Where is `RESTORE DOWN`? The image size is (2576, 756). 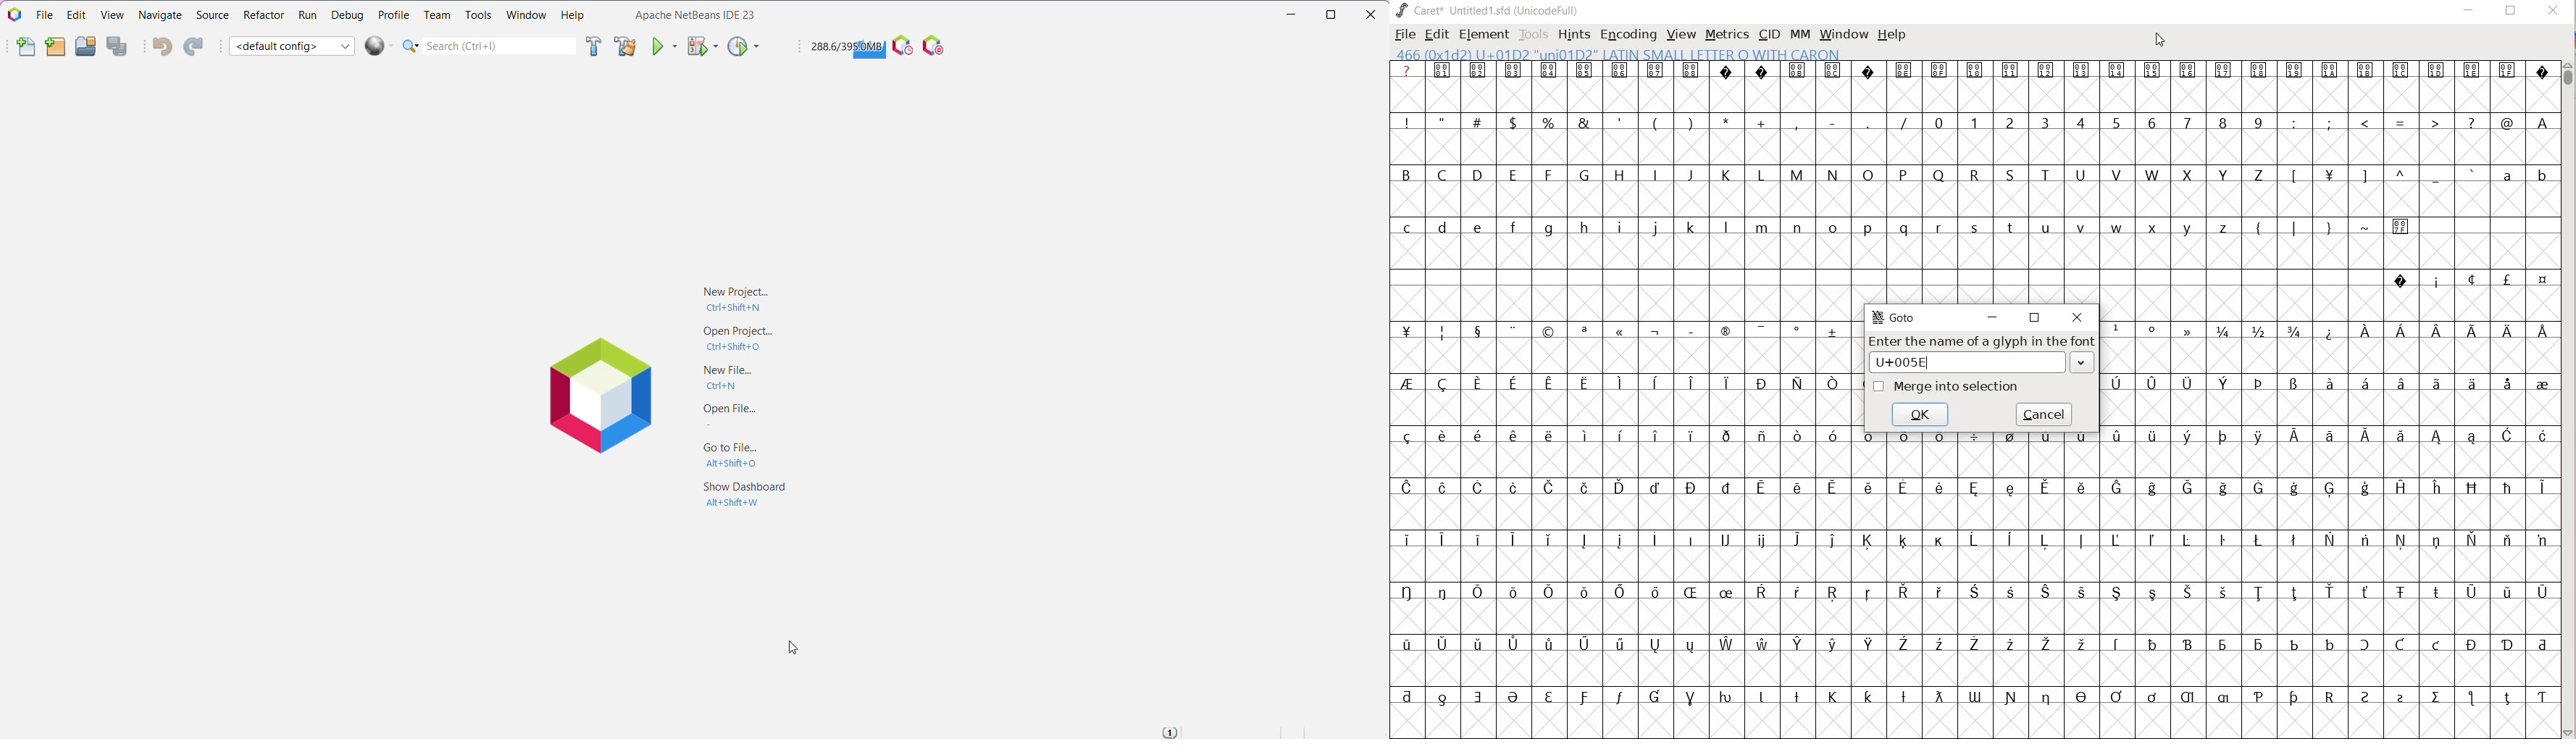 RESTORE DOWN is located at coordinates (2511, 14).